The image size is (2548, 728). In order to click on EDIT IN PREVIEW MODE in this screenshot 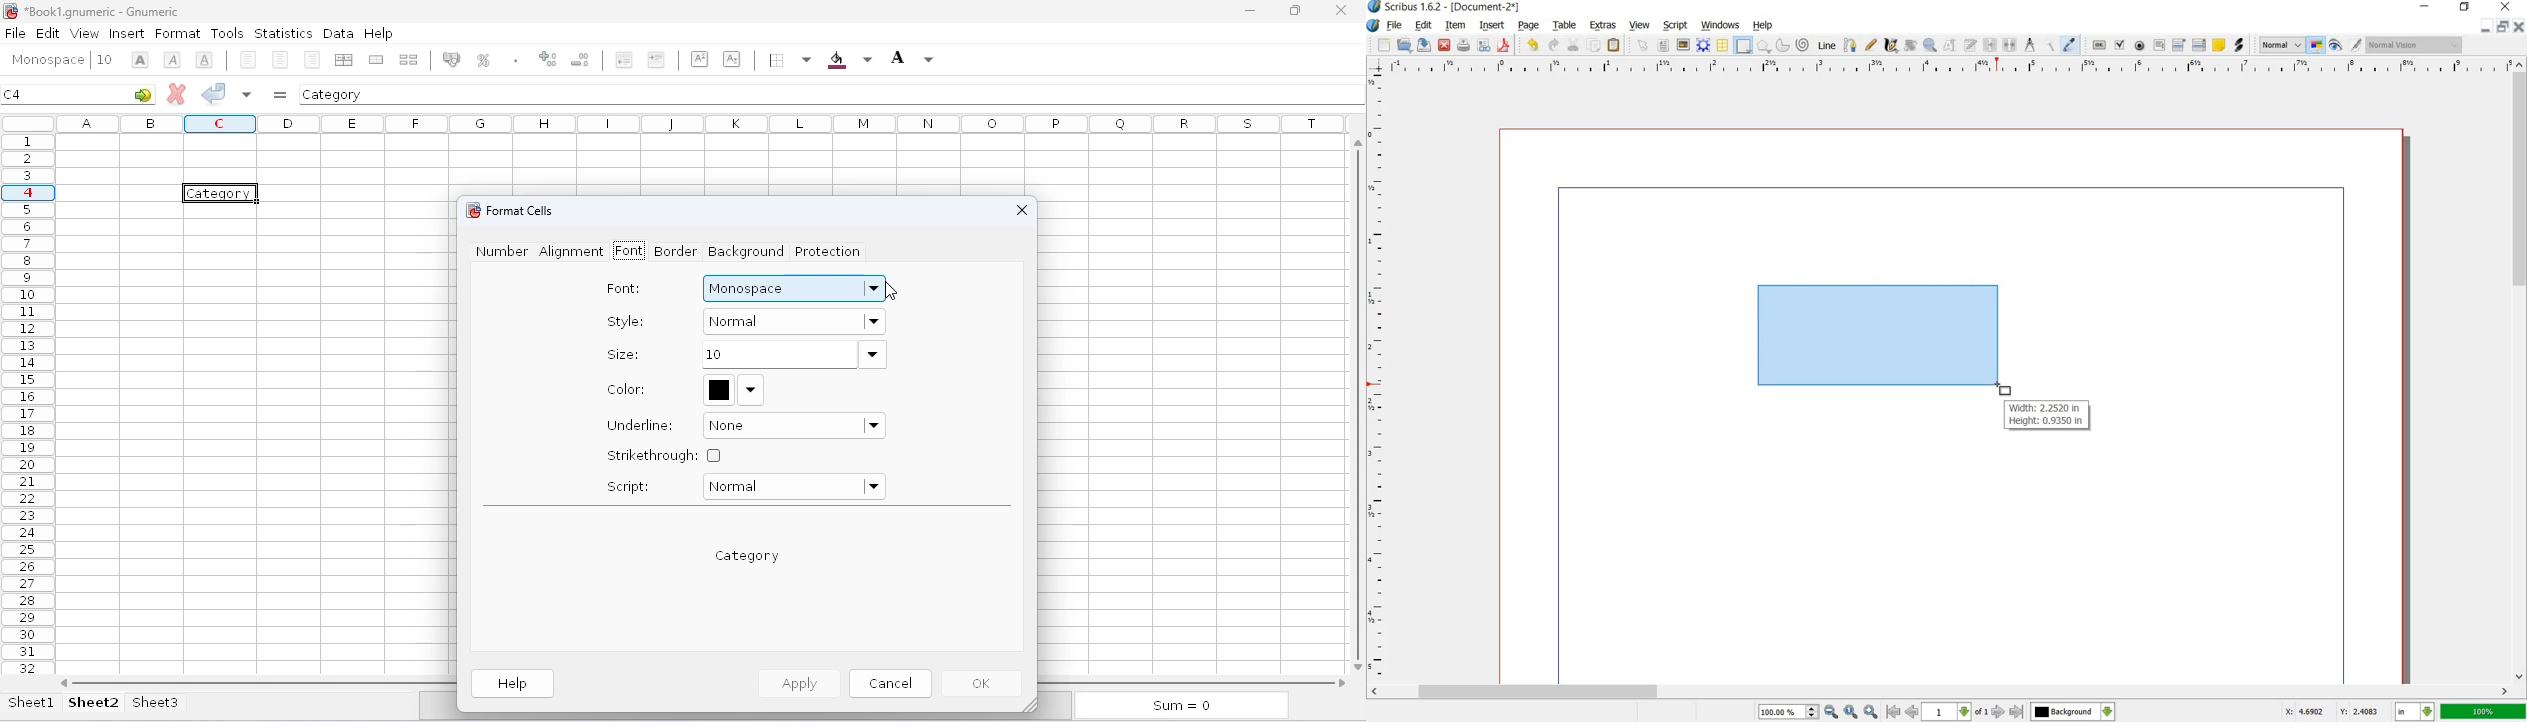, I will do `click(2358, 45)`.